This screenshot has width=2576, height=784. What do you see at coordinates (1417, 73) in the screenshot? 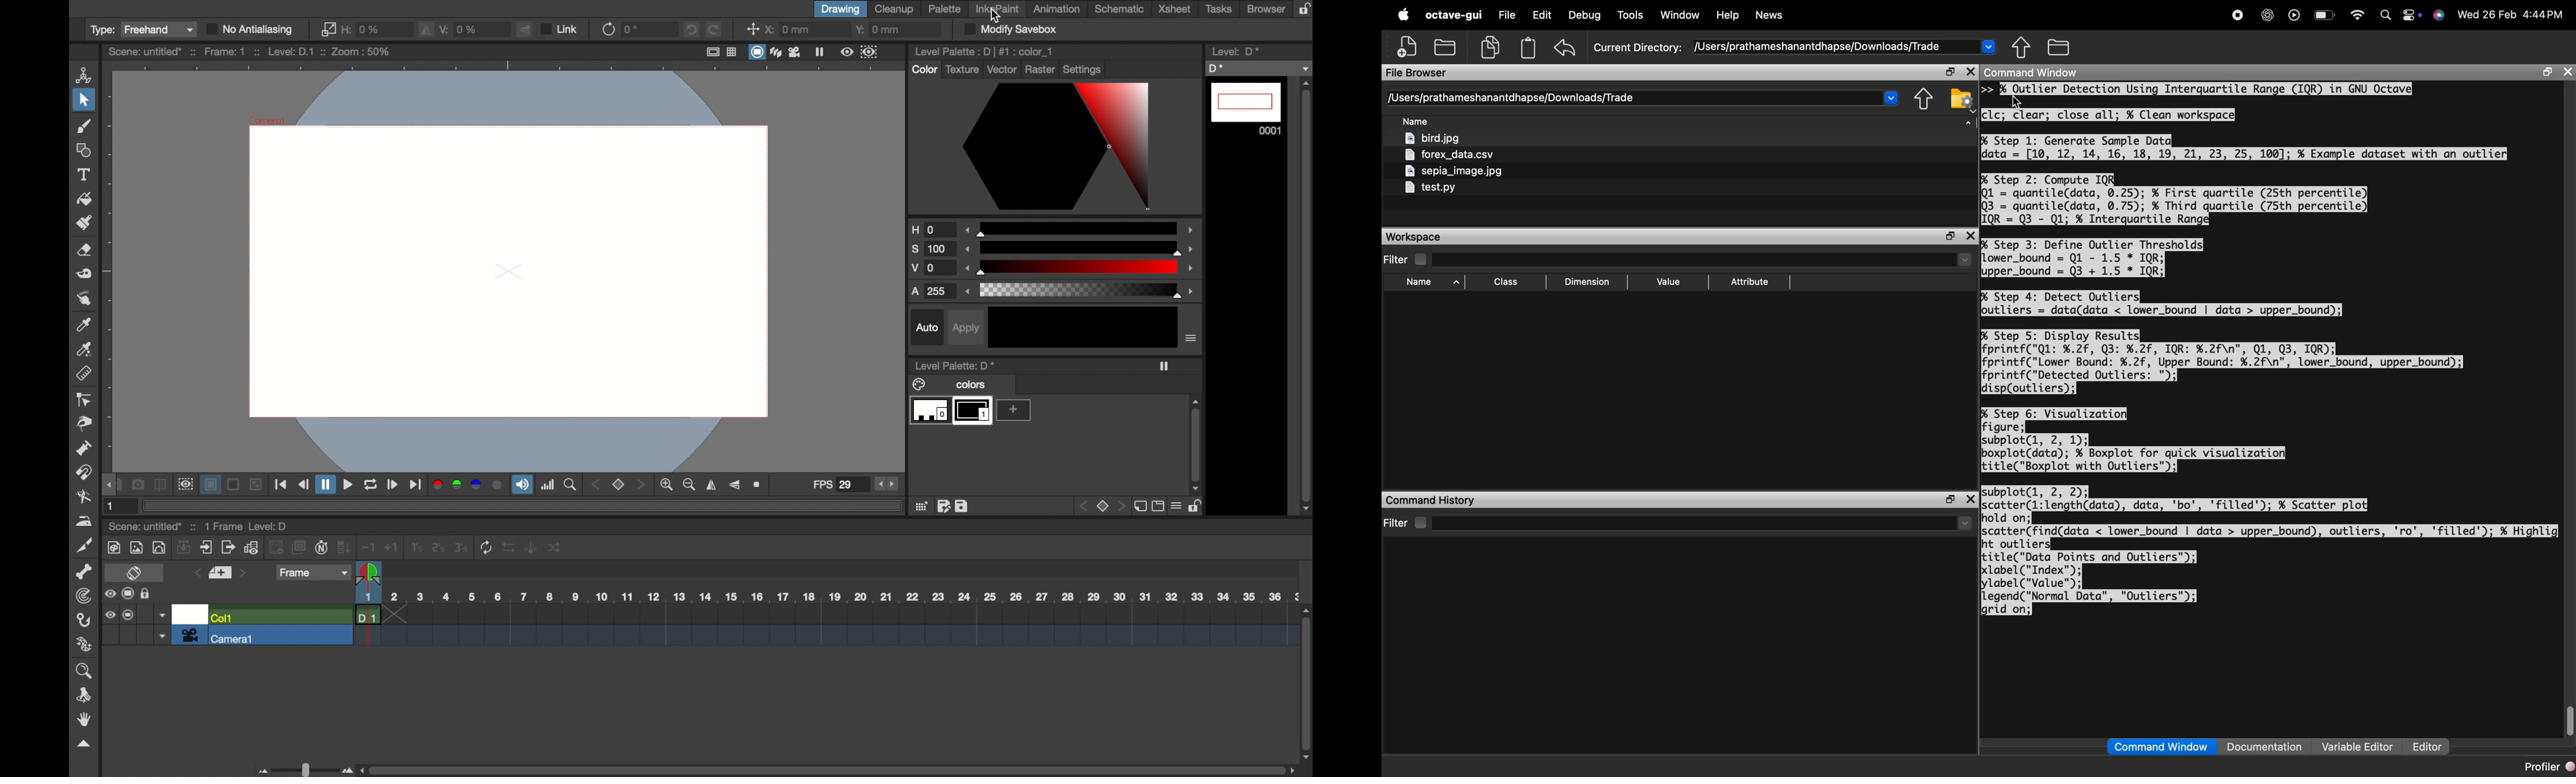
I see `File Browser
Bi ini. 6` at bounding box center [1417, 73].